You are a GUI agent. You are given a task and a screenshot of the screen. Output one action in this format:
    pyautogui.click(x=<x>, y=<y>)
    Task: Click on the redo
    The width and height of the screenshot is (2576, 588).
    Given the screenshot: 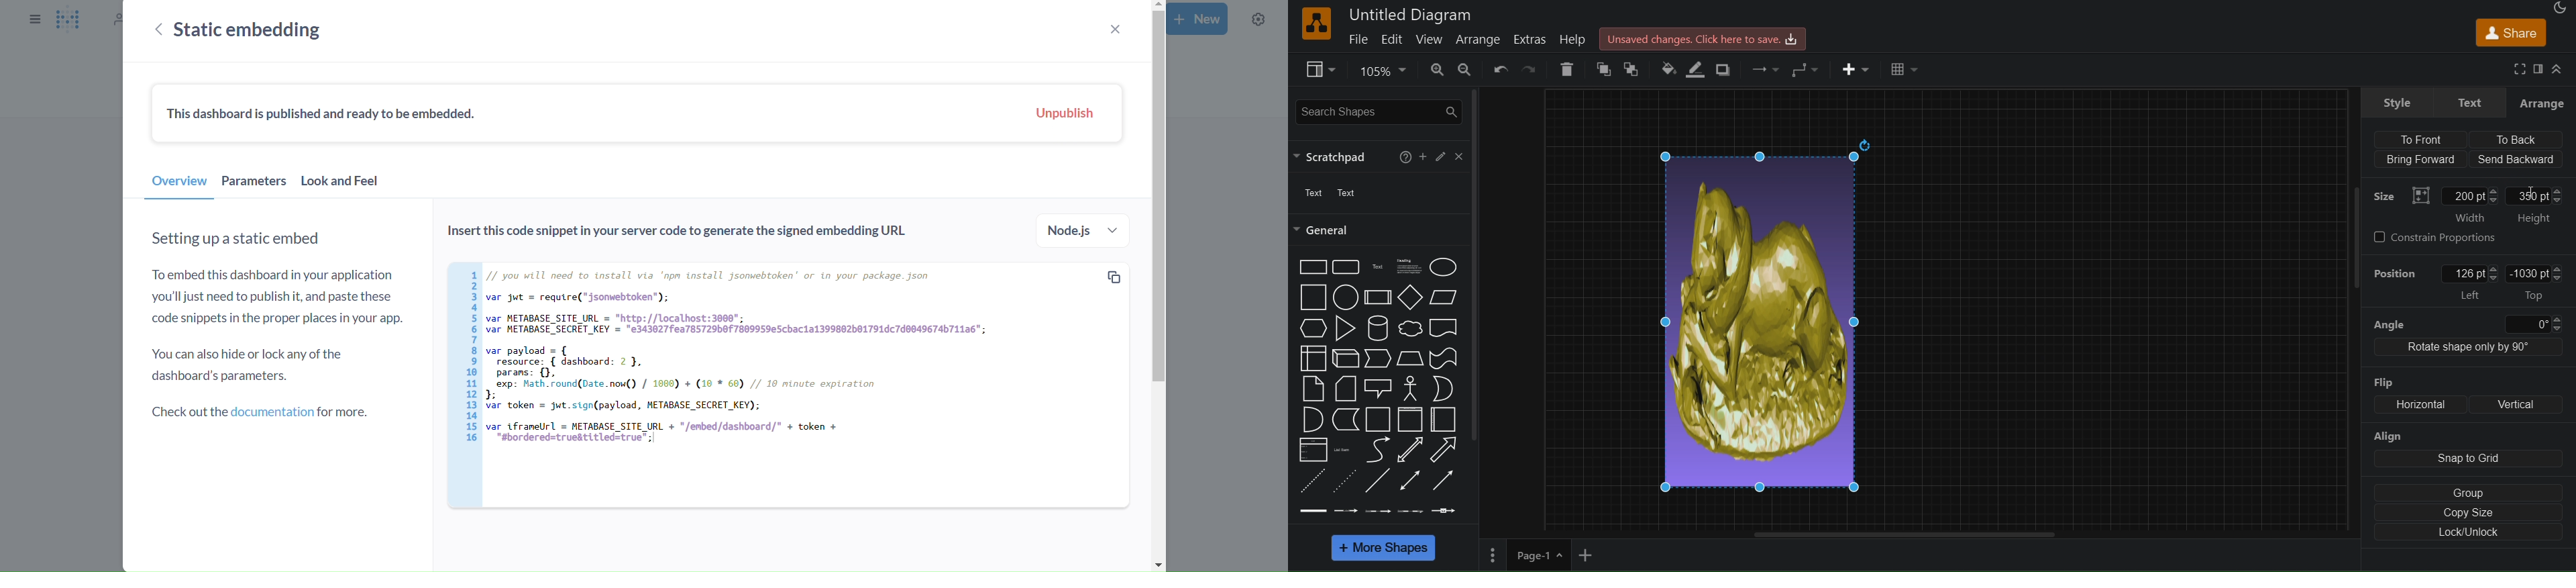 What is the action you would take?
    pyautogui.click(x=1530, y=69)
    